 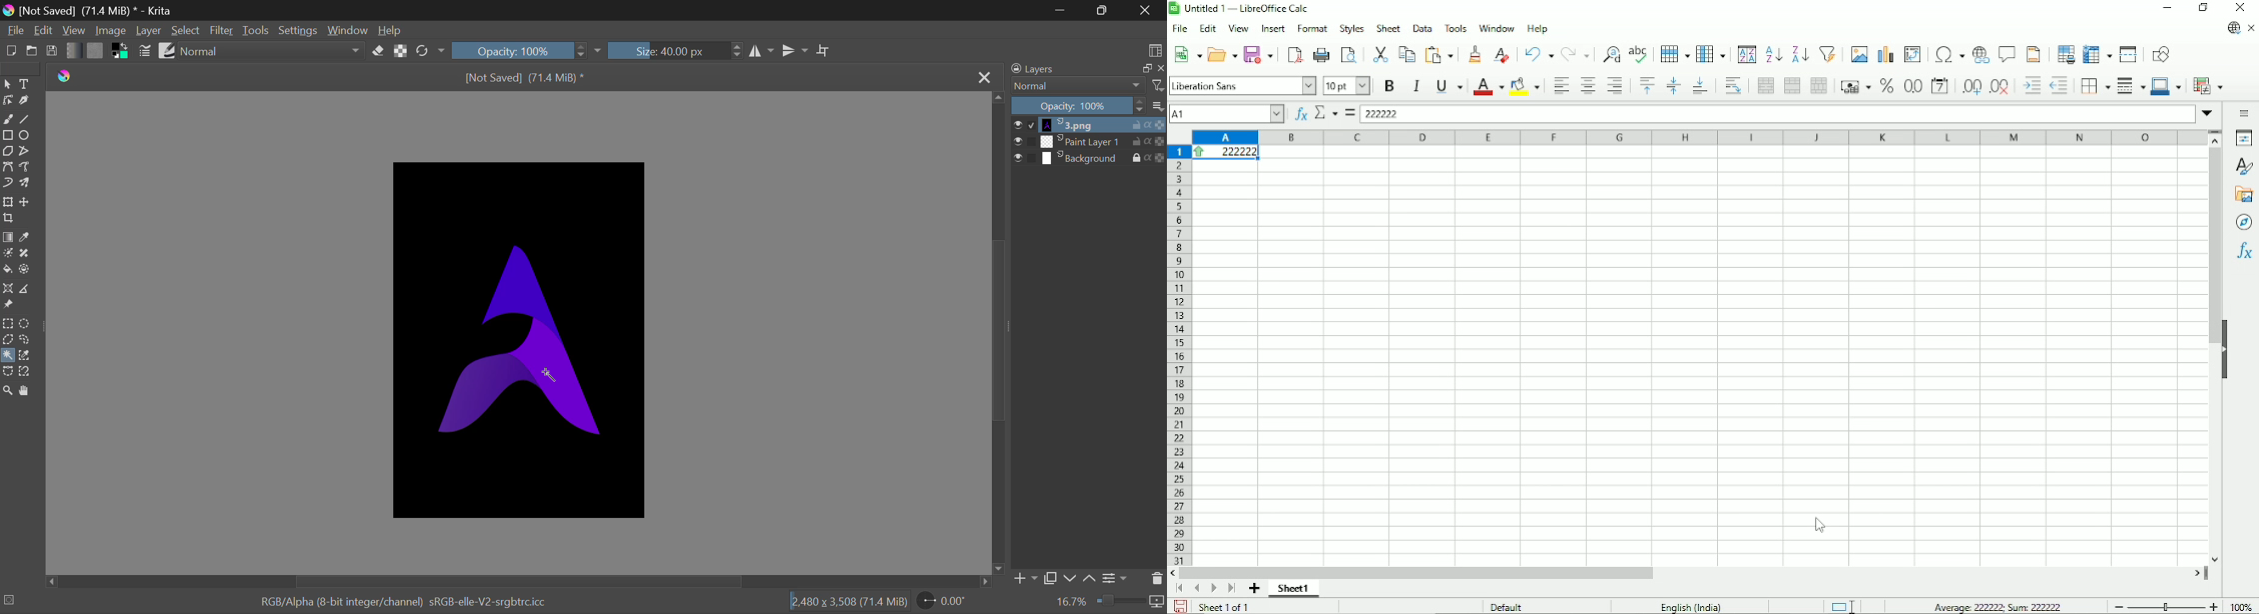 I want to click on Function wizard, so click(x=1299, y=114).